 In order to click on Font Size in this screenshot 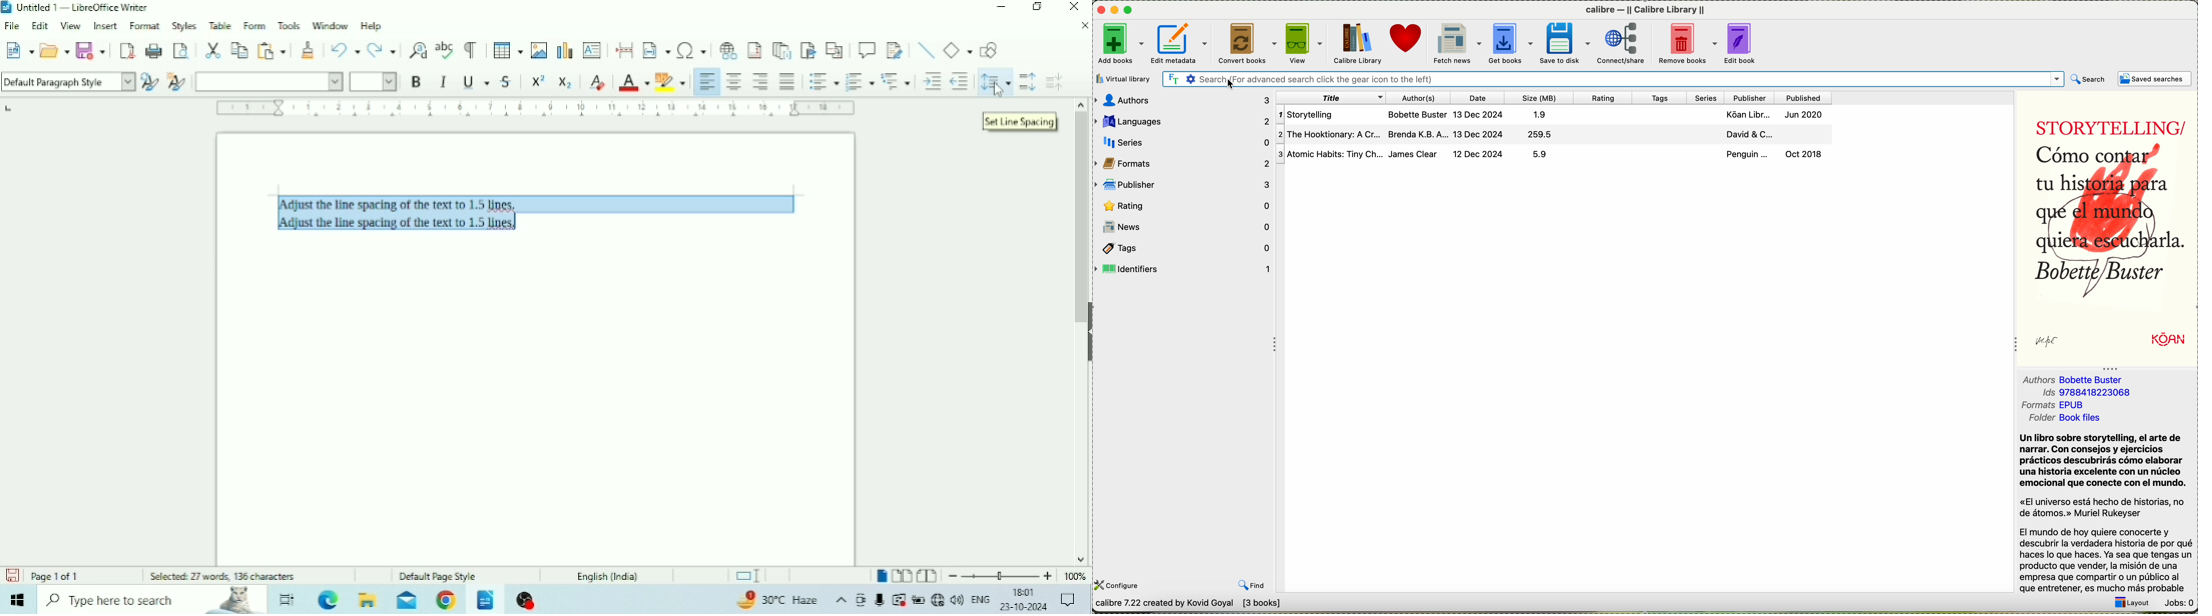, I will do `click(373, 81)`.